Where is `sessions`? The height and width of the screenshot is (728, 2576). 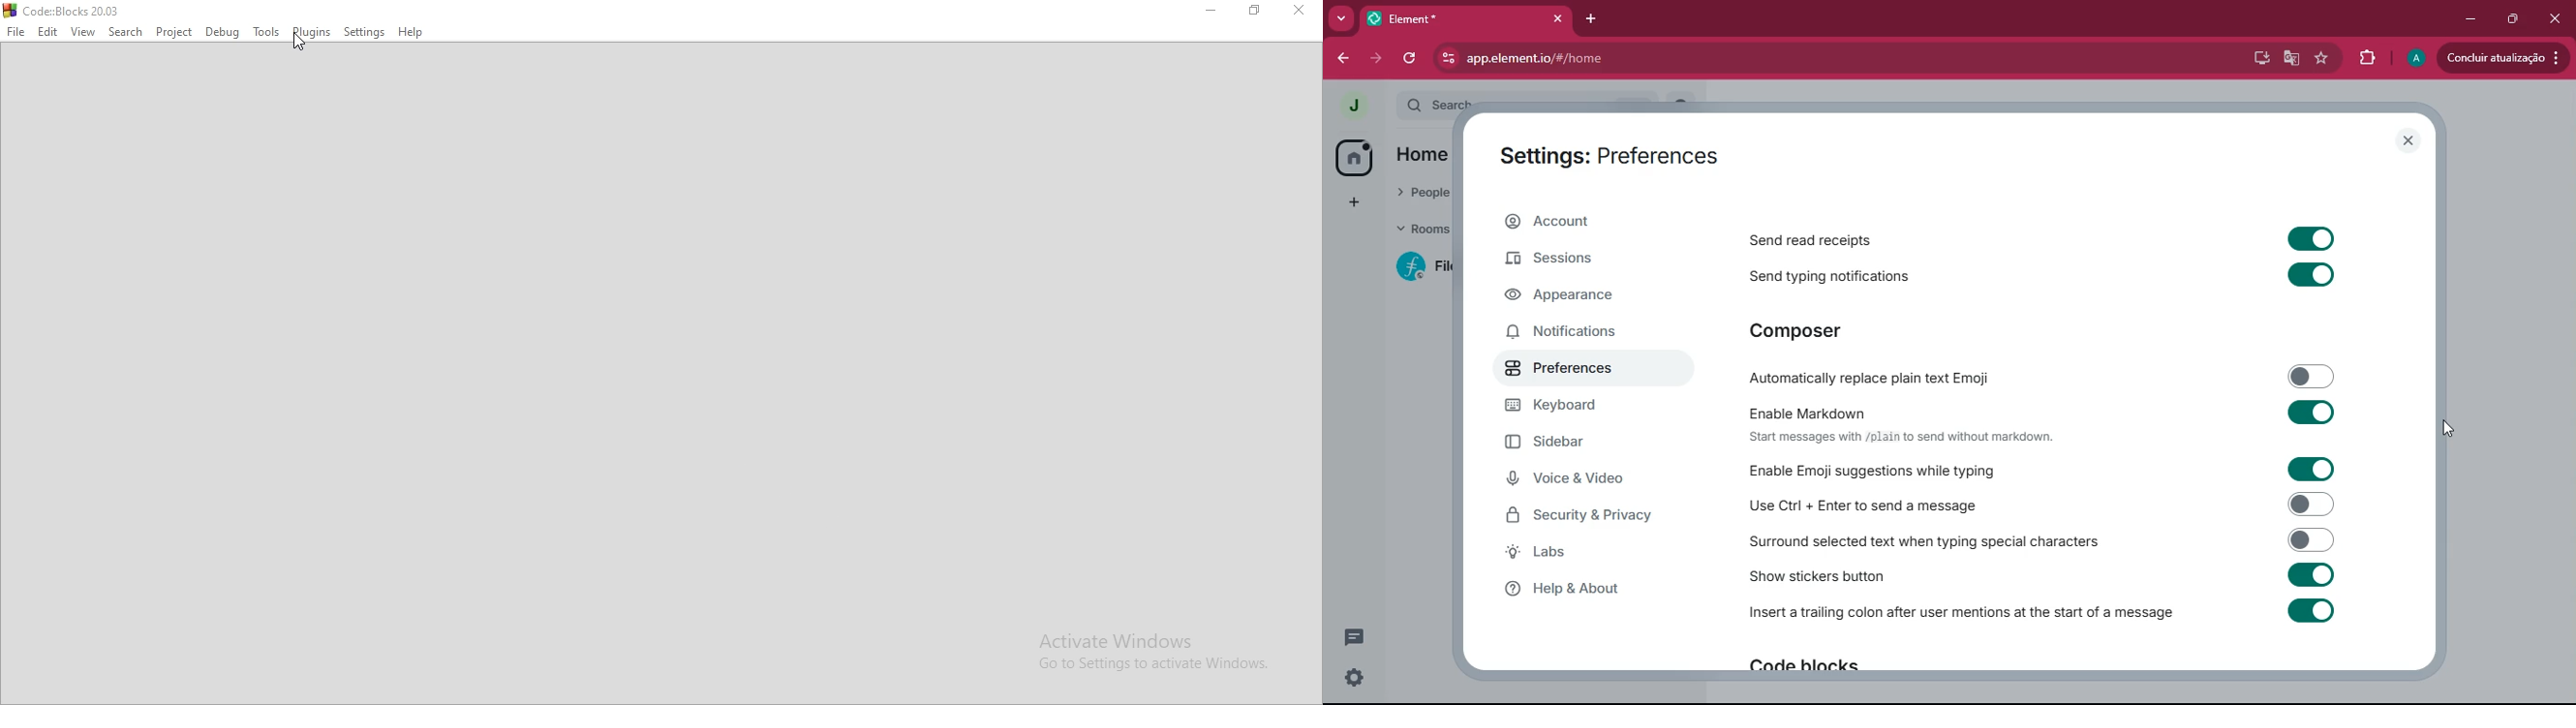
sessions is located at coordinates (1584, 261).